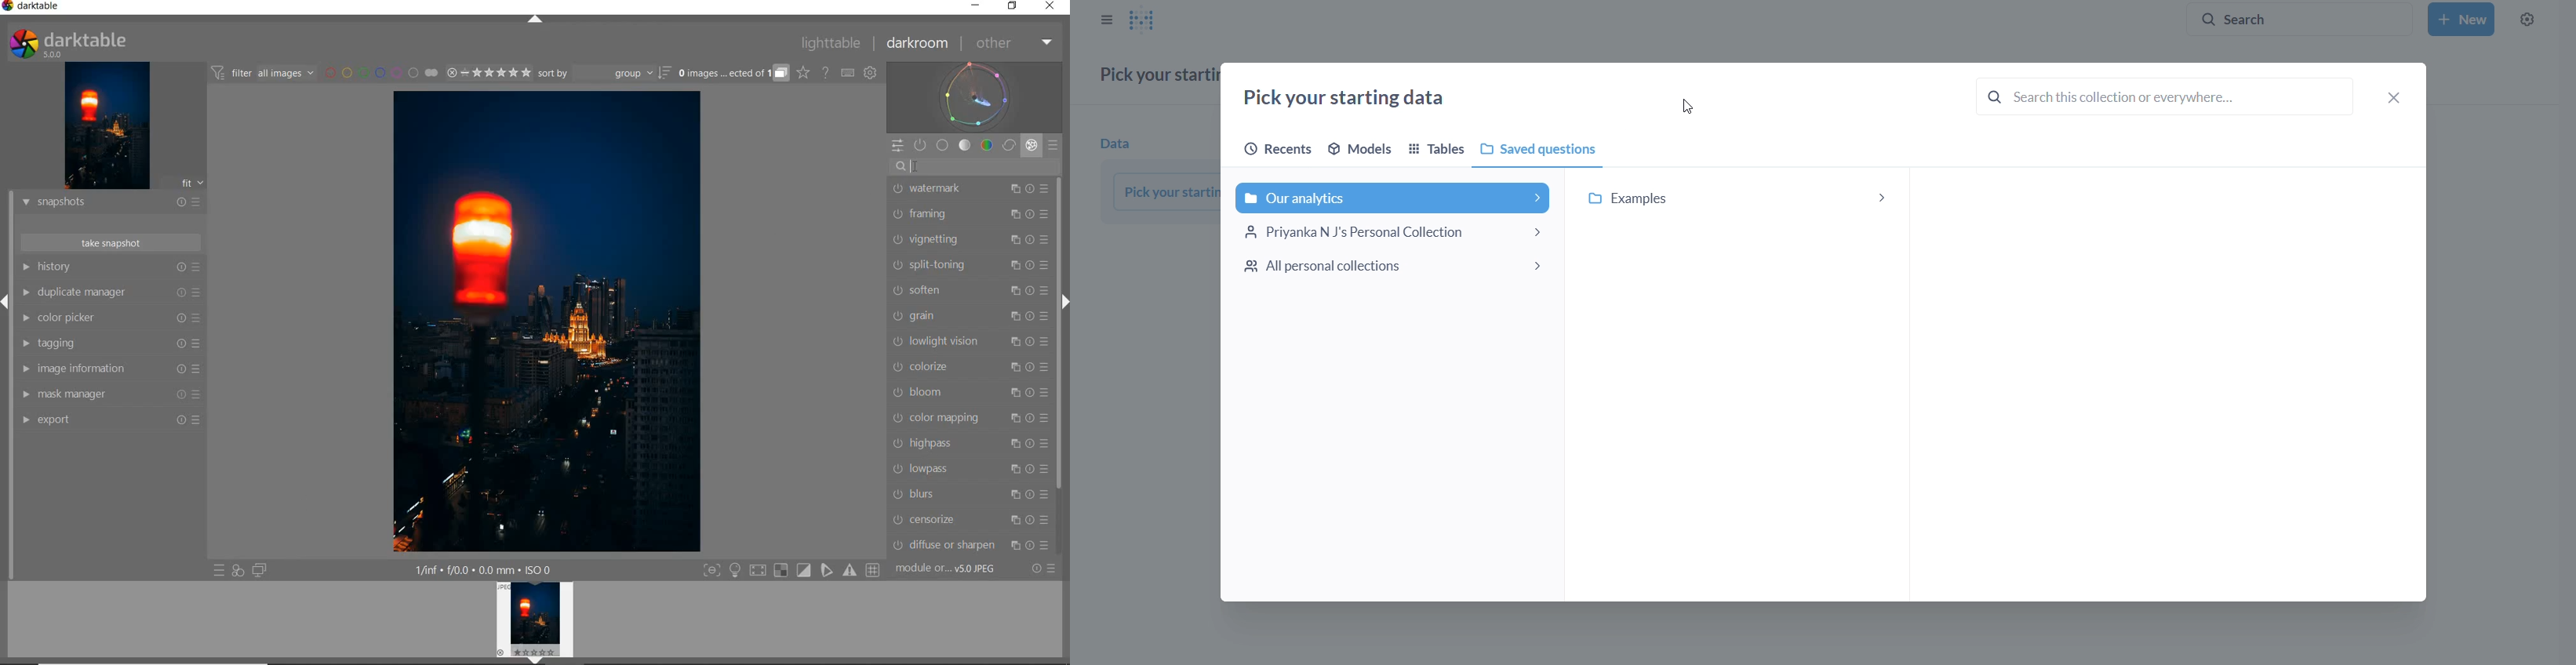 The width and height of the screenshot is (2576, 672). What do you see at coordinates (1031, 470) in the screenshot?
I see `Reset` at bounding box center [1031, 470].